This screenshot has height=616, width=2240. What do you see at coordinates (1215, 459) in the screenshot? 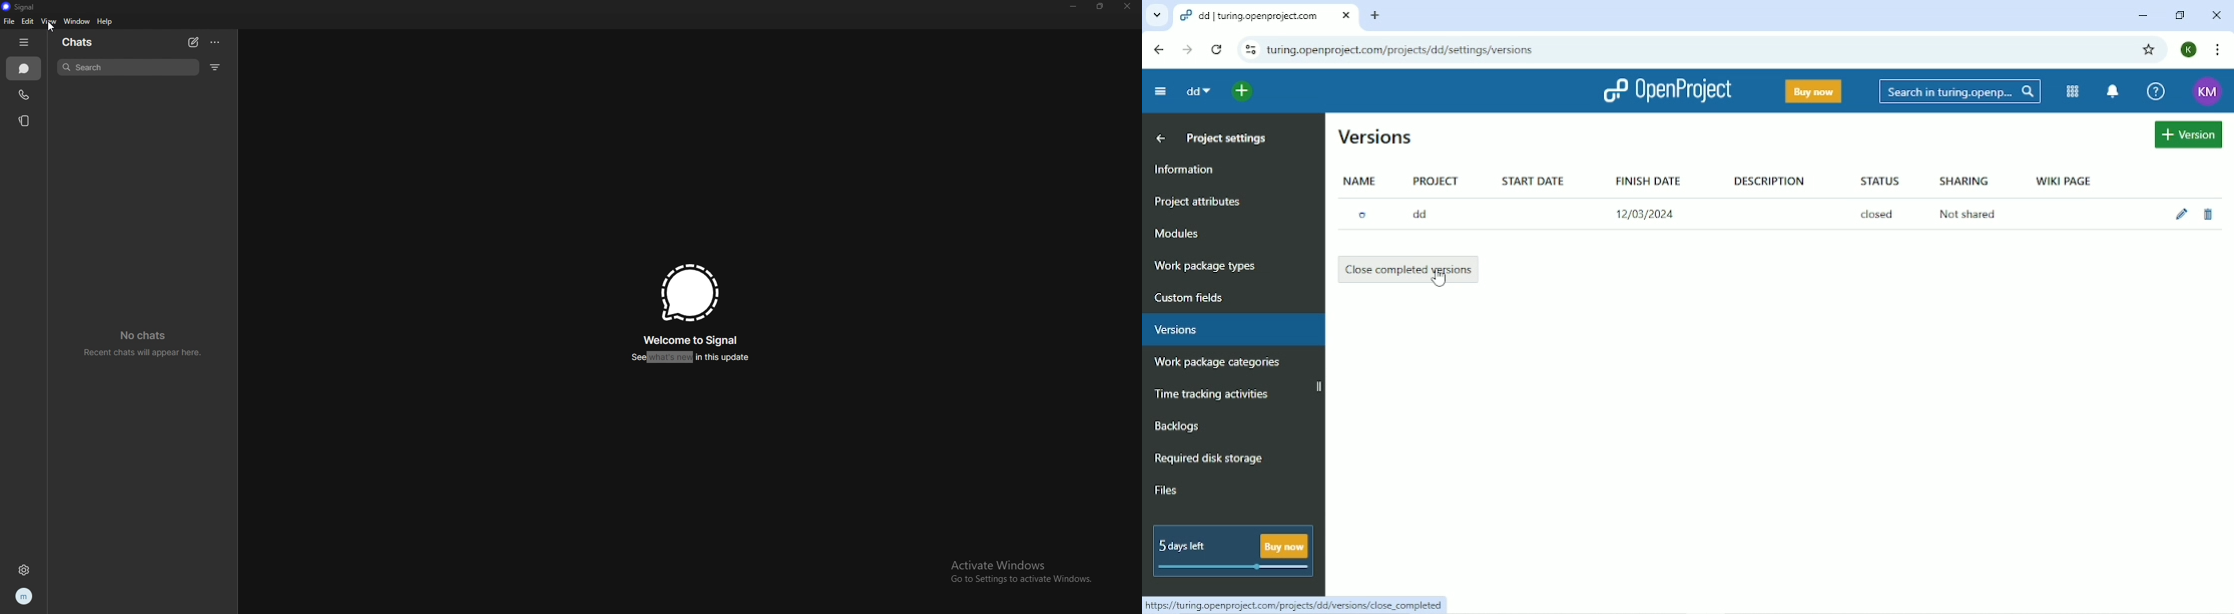
I see `Required disk storage` at bounding box center [1215, 459].